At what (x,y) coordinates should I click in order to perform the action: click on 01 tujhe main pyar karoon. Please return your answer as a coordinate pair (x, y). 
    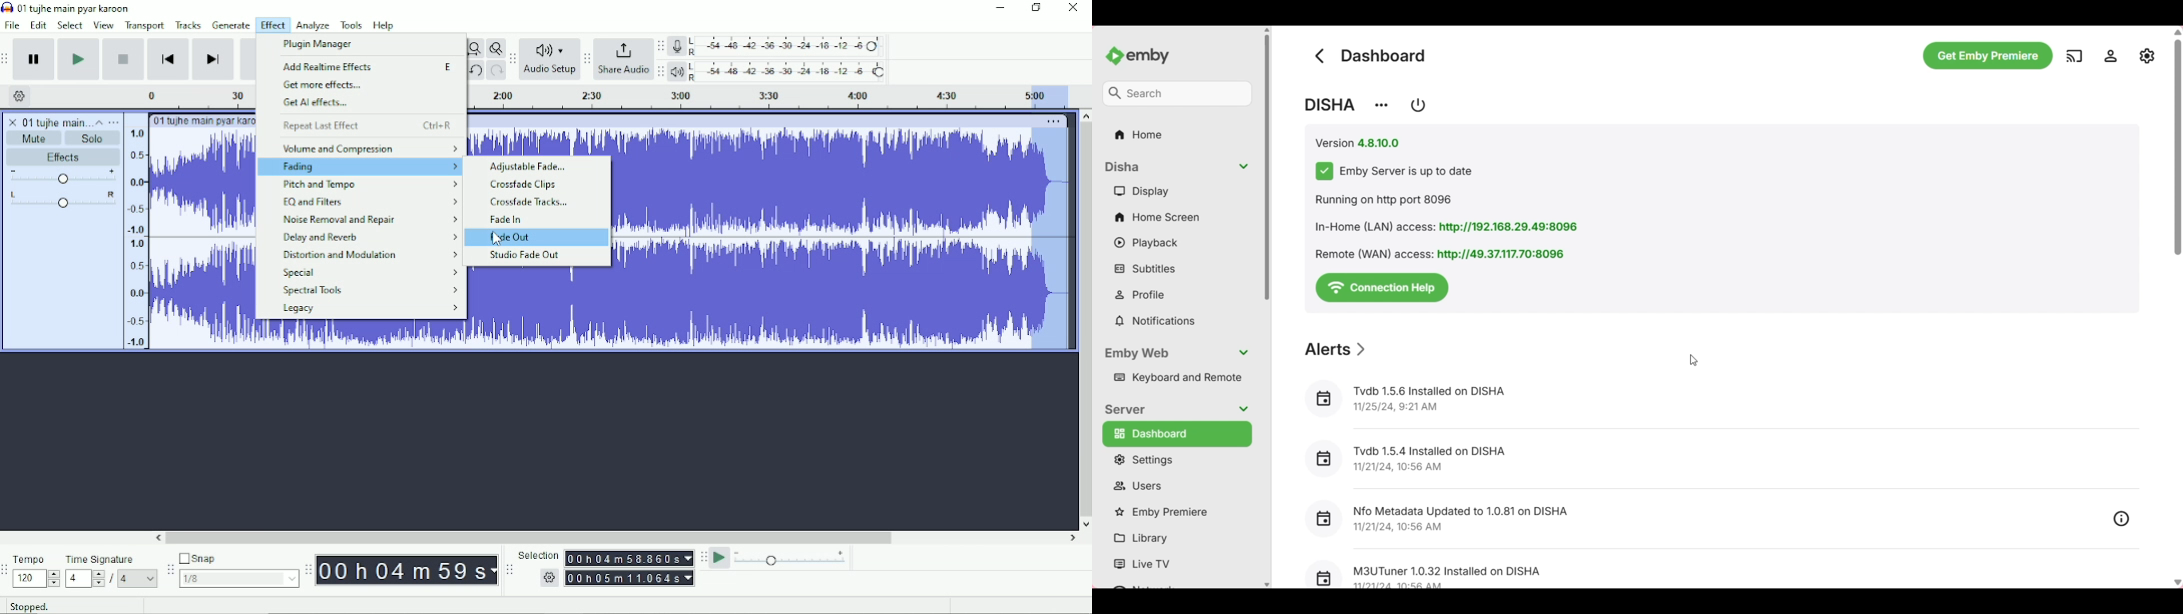
    Looking at the image, I should click on (203, 121).